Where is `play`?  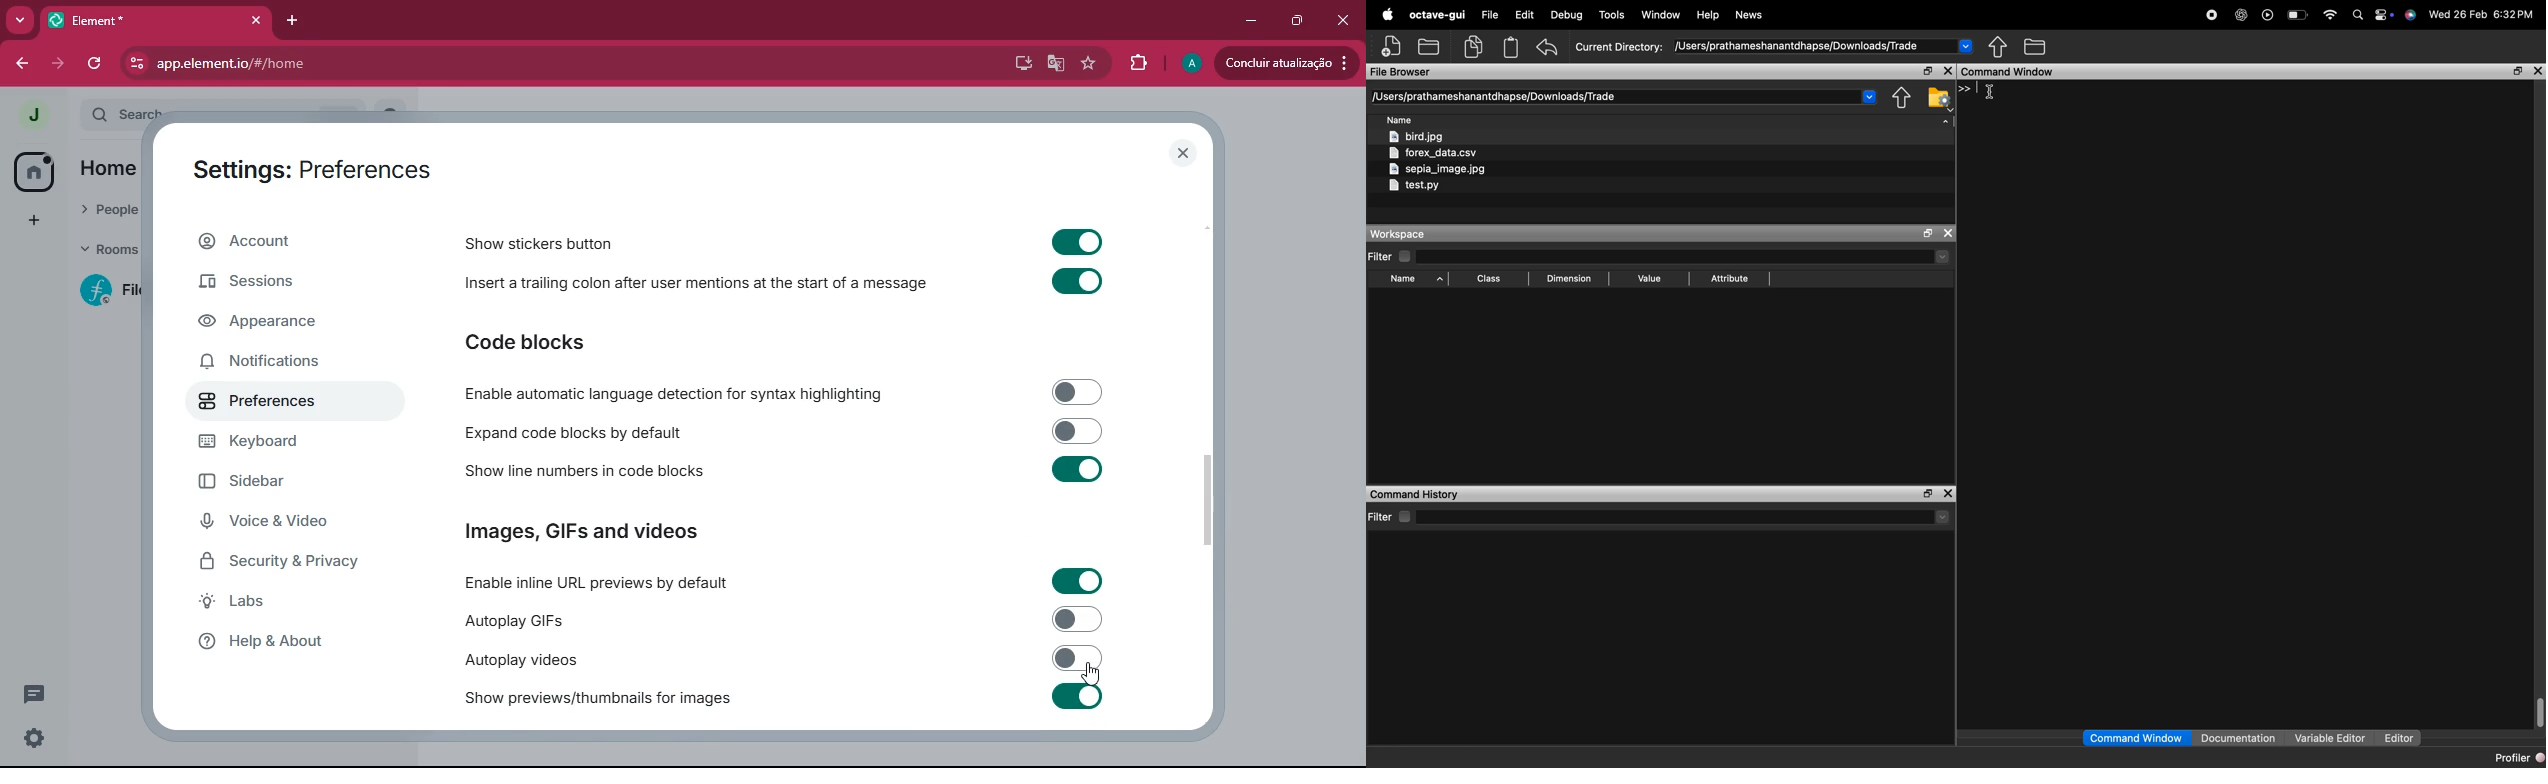
play is located at coordinates (2268, 14).